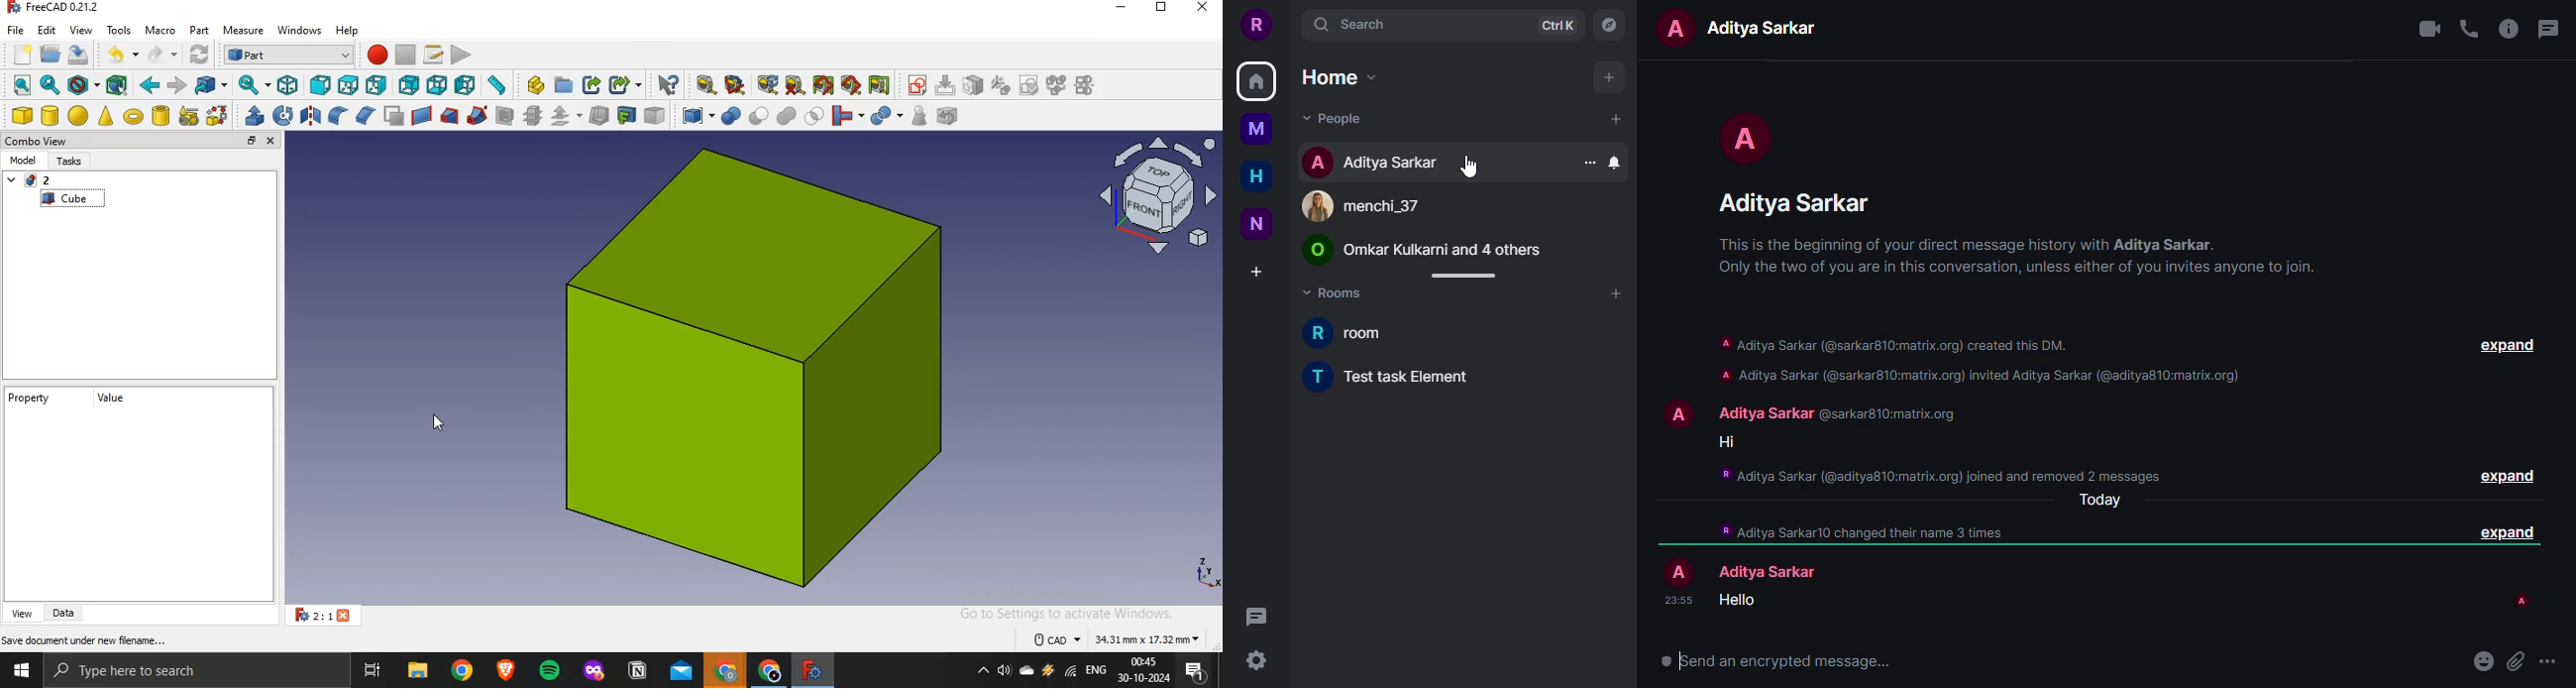 The width and height of the screenshot is (2576, 700). I want to click on fit all, so click(22, 84).